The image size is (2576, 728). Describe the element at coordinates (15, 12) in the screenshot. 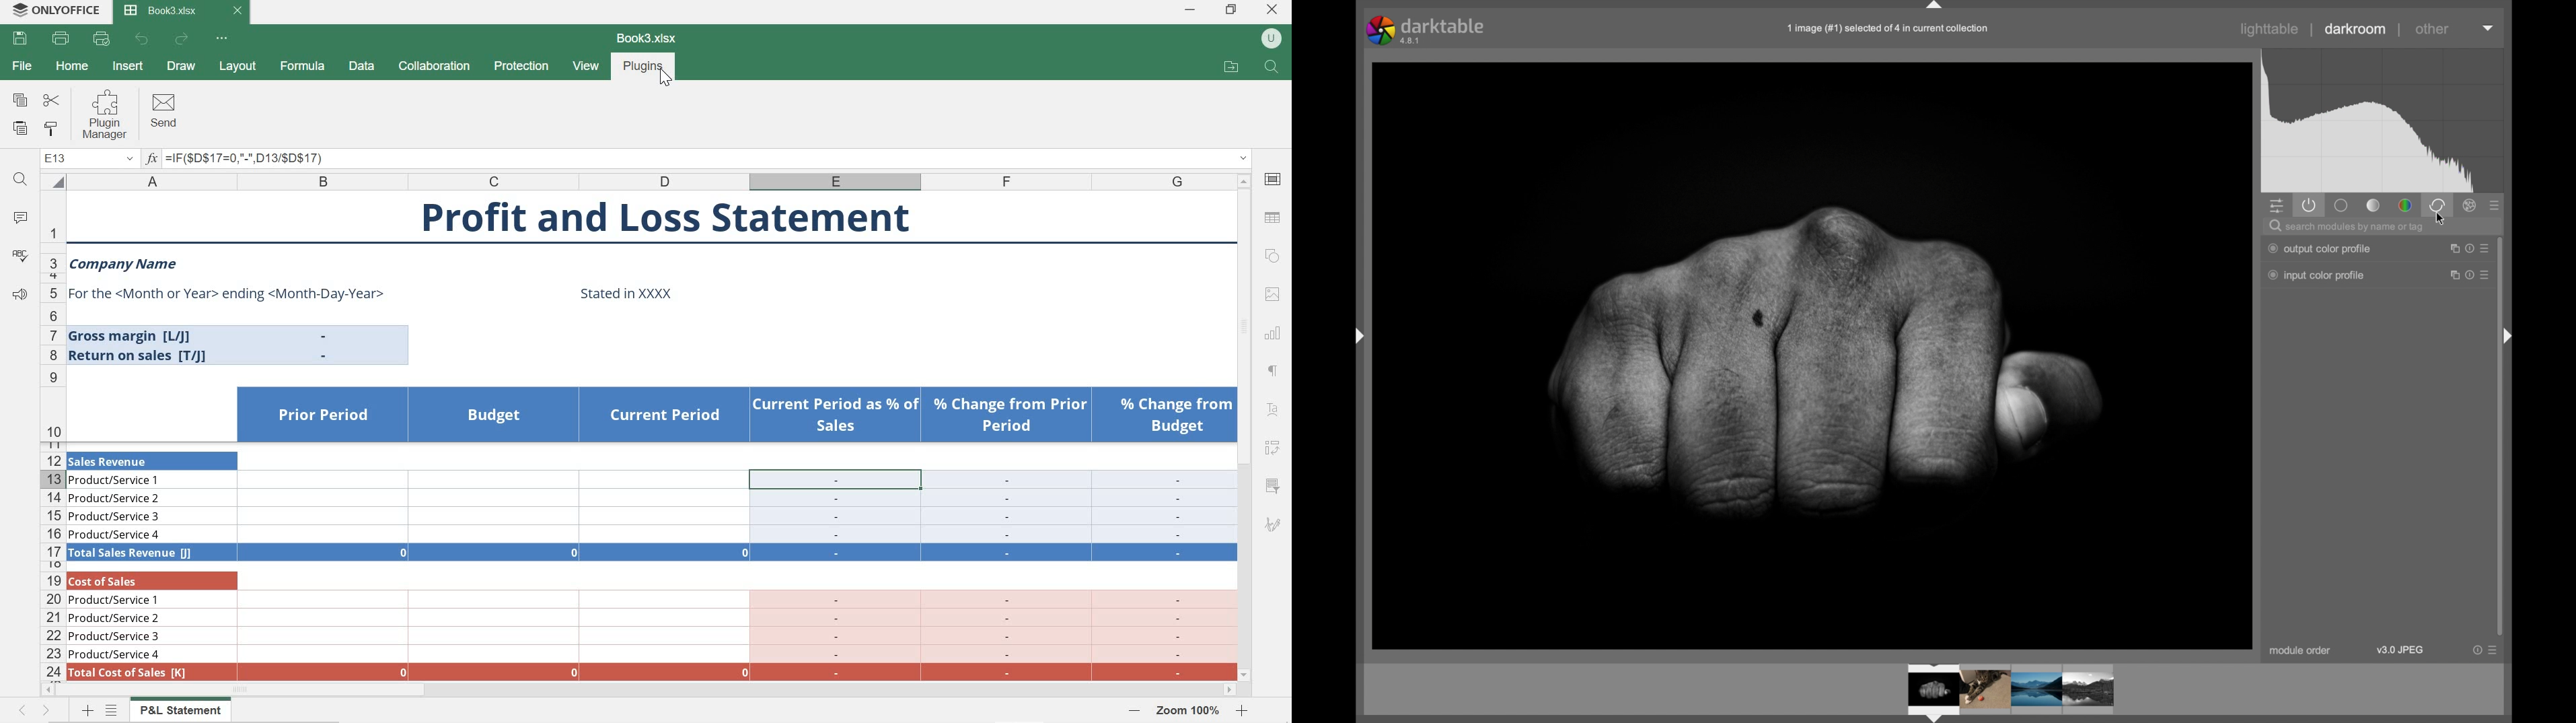

I see `onlyoffice logo` at that location.